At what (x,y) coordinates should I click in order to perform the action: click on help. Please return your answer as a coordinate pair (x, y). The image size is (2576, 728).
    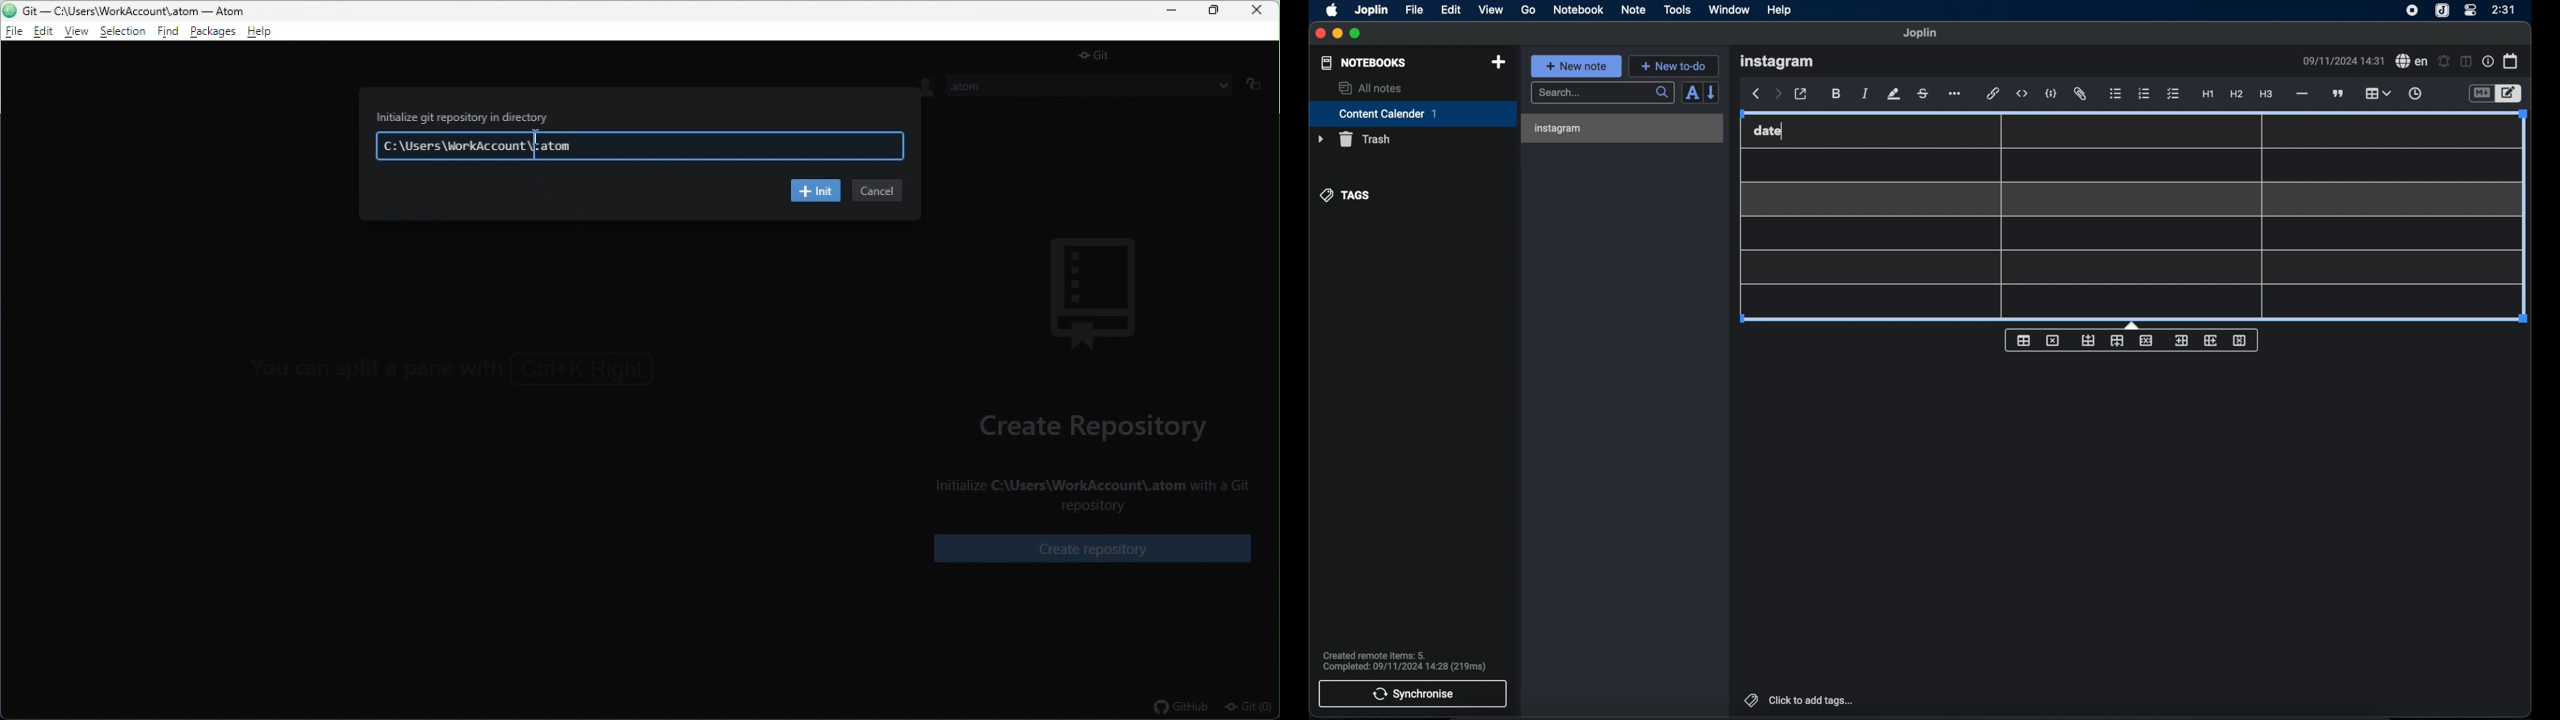
    Looking at the image, I should click on (1781, 11).